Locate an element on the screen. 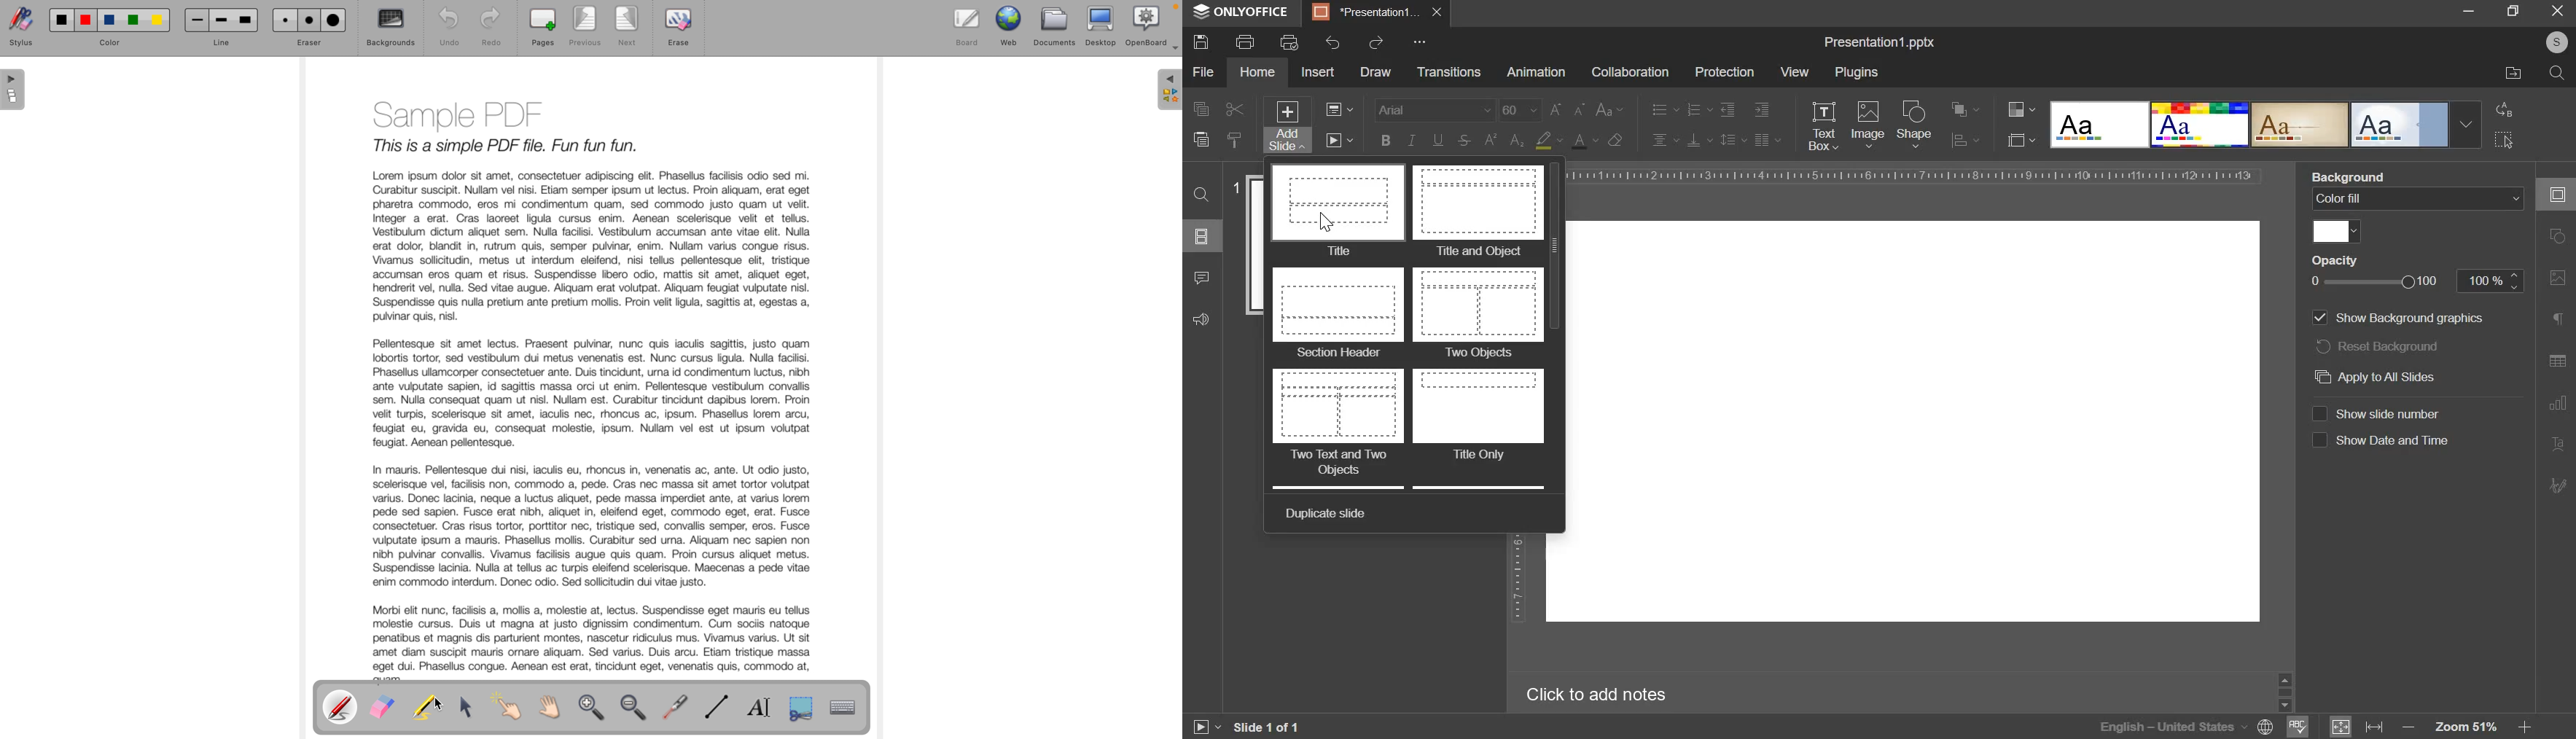  add slide is located at coordinates (1288, 126).